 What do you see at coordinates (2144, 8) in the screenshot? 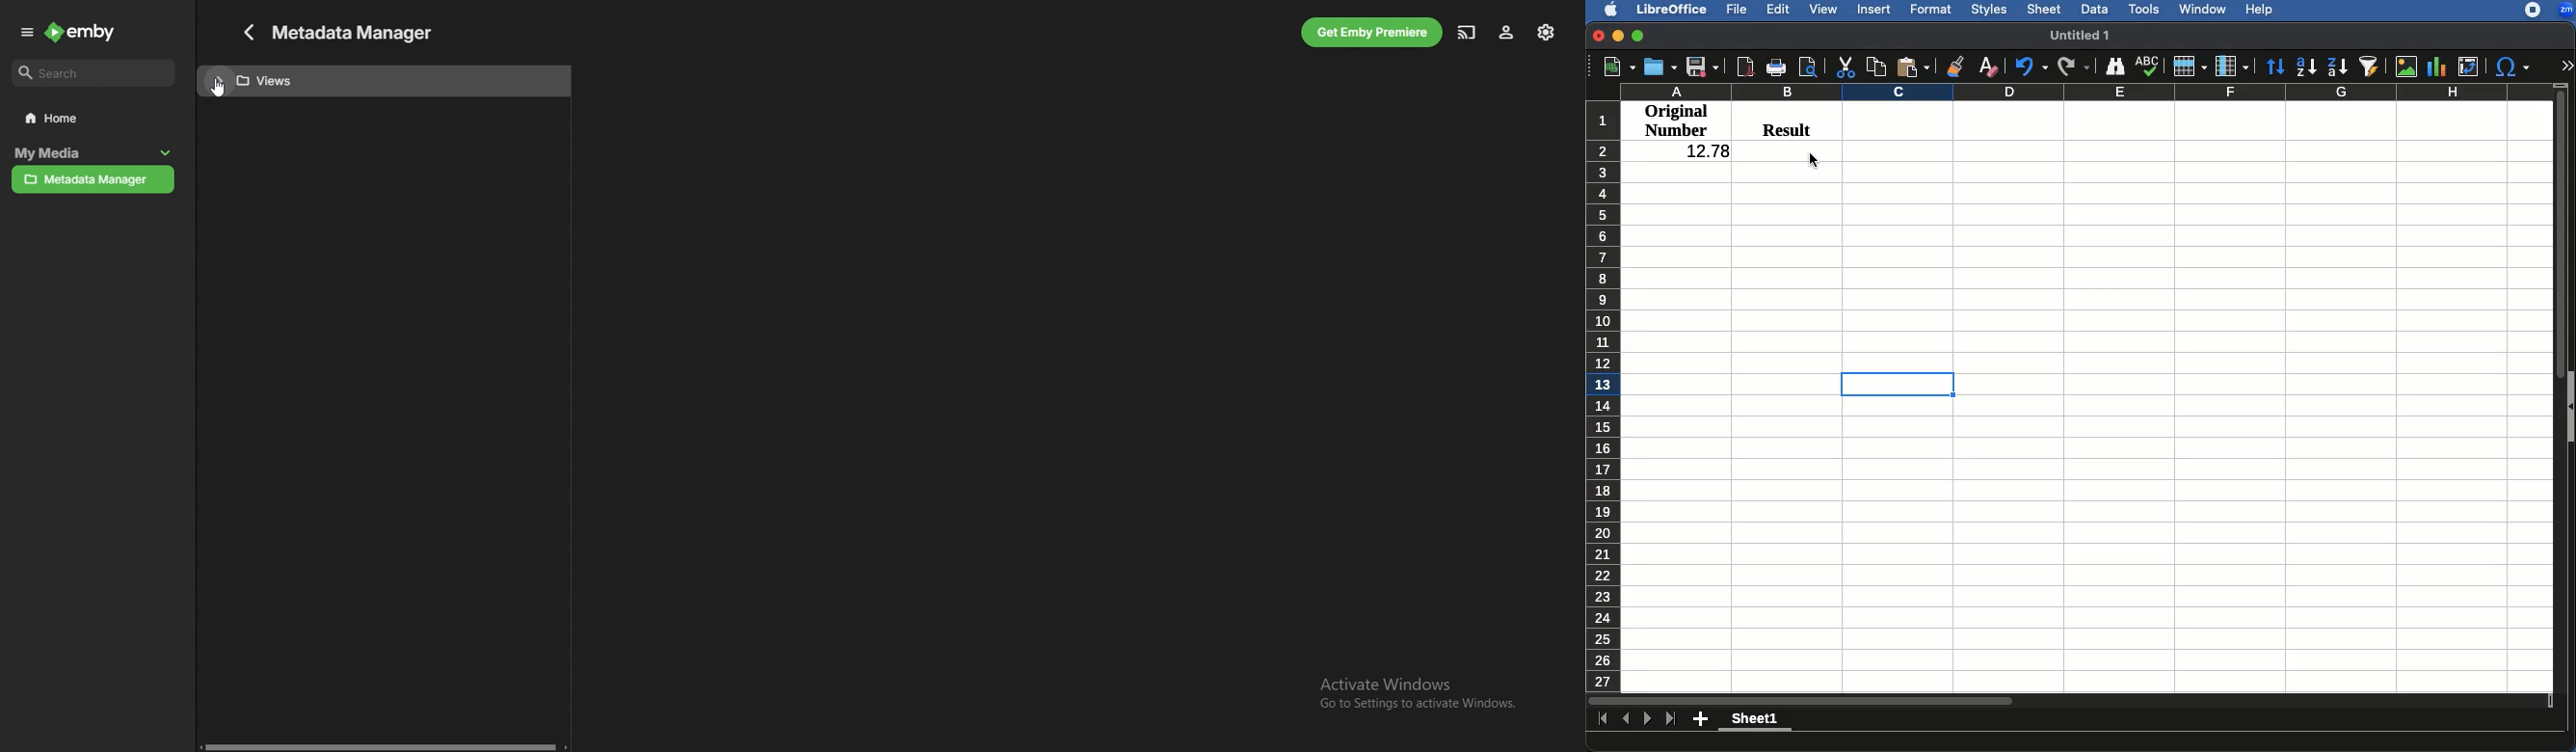
I see `Tools` at bounding box center [2144, 8].